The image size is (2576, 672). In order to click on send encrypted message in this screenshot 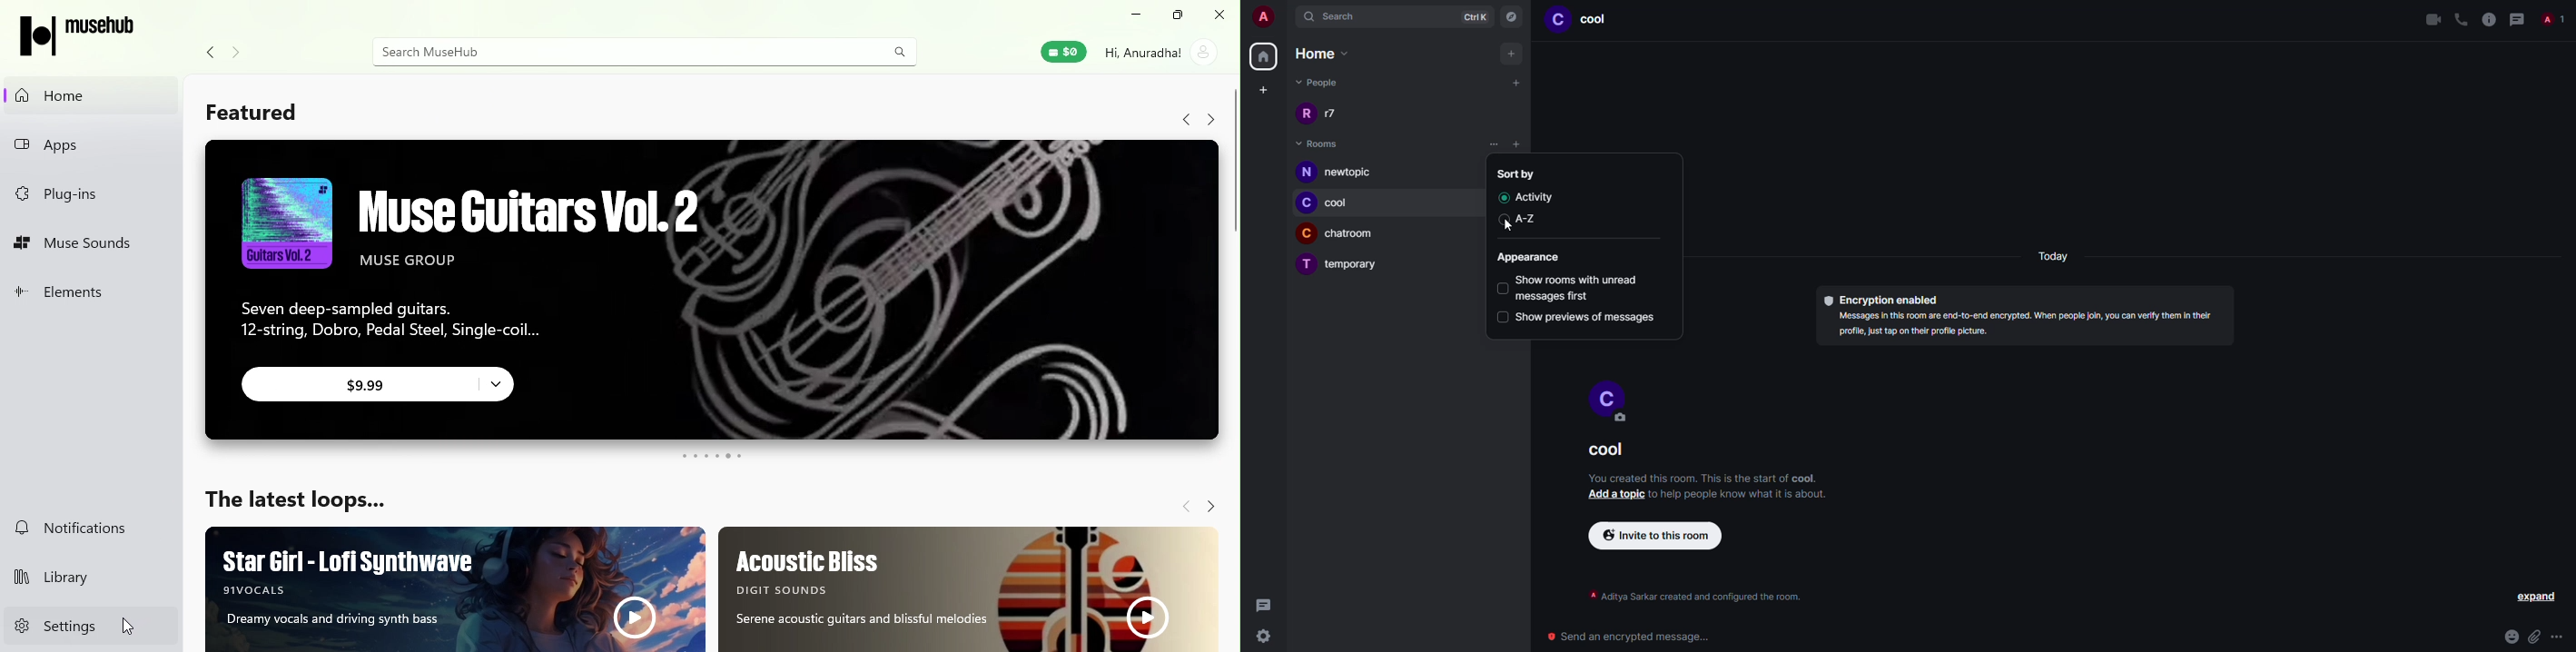, I will do `click(1625, 637)`.